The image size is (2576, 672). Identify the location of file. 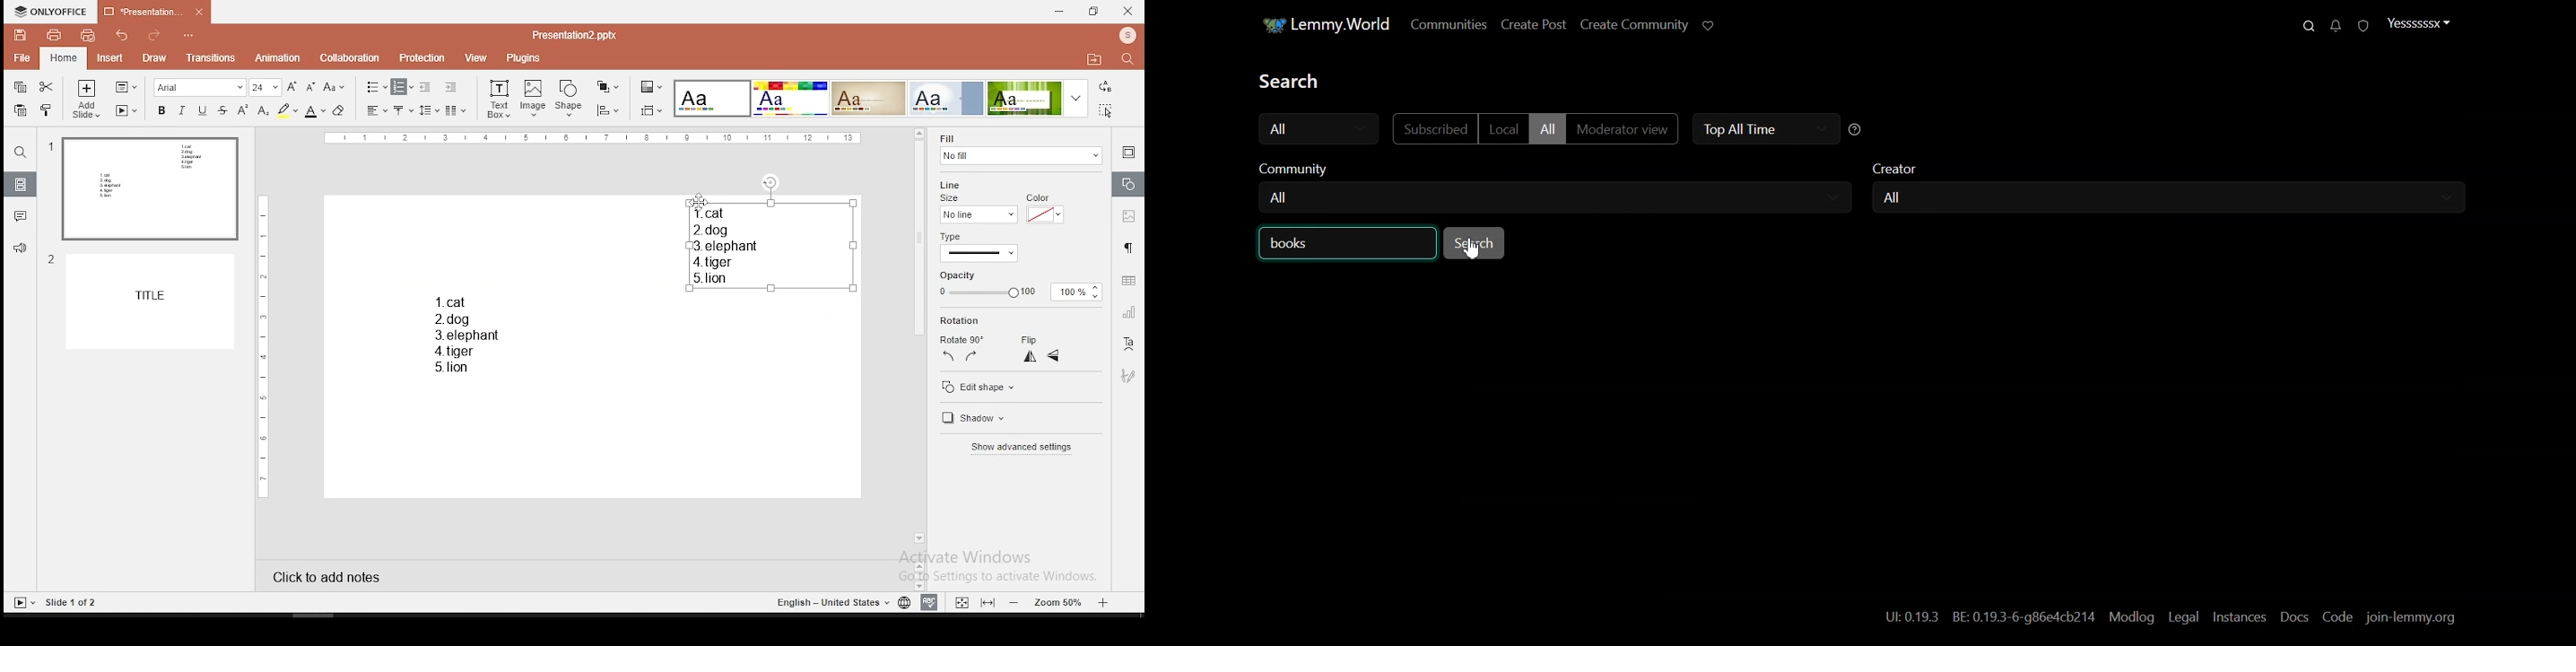
(22, 59).